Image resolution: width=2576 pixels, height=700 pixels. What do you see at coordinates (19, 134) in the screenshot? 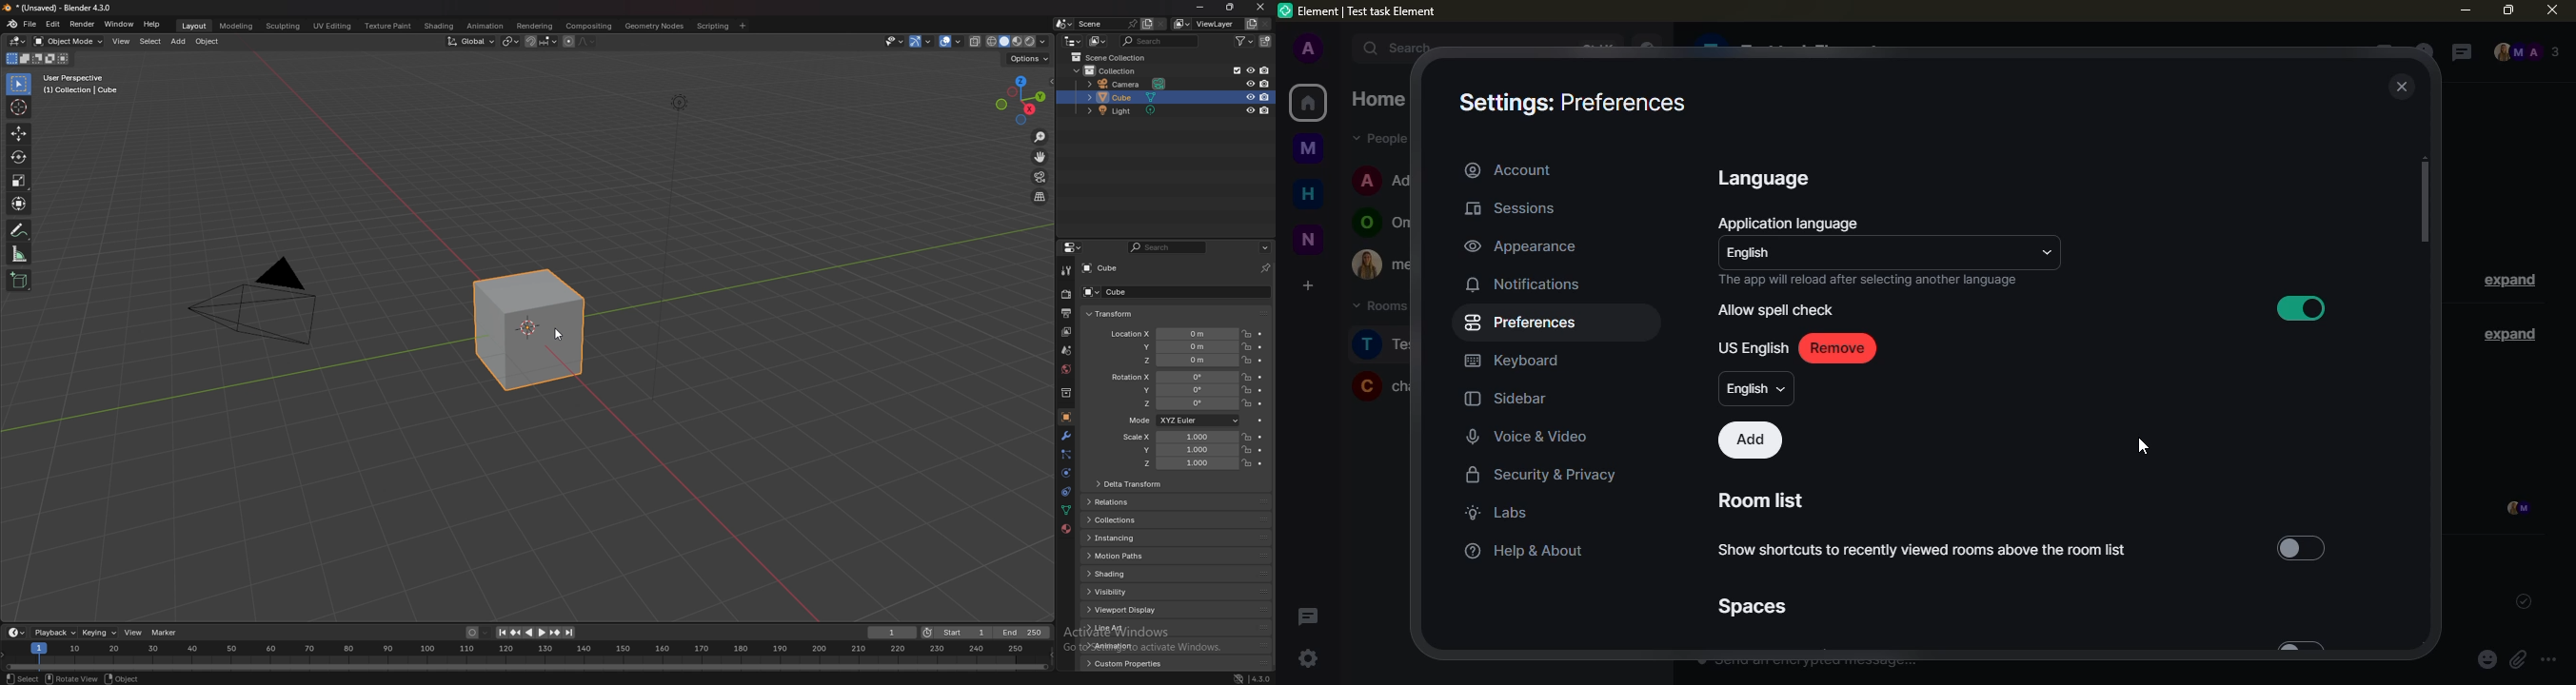
I see `move` at bounding box center [19, 134].